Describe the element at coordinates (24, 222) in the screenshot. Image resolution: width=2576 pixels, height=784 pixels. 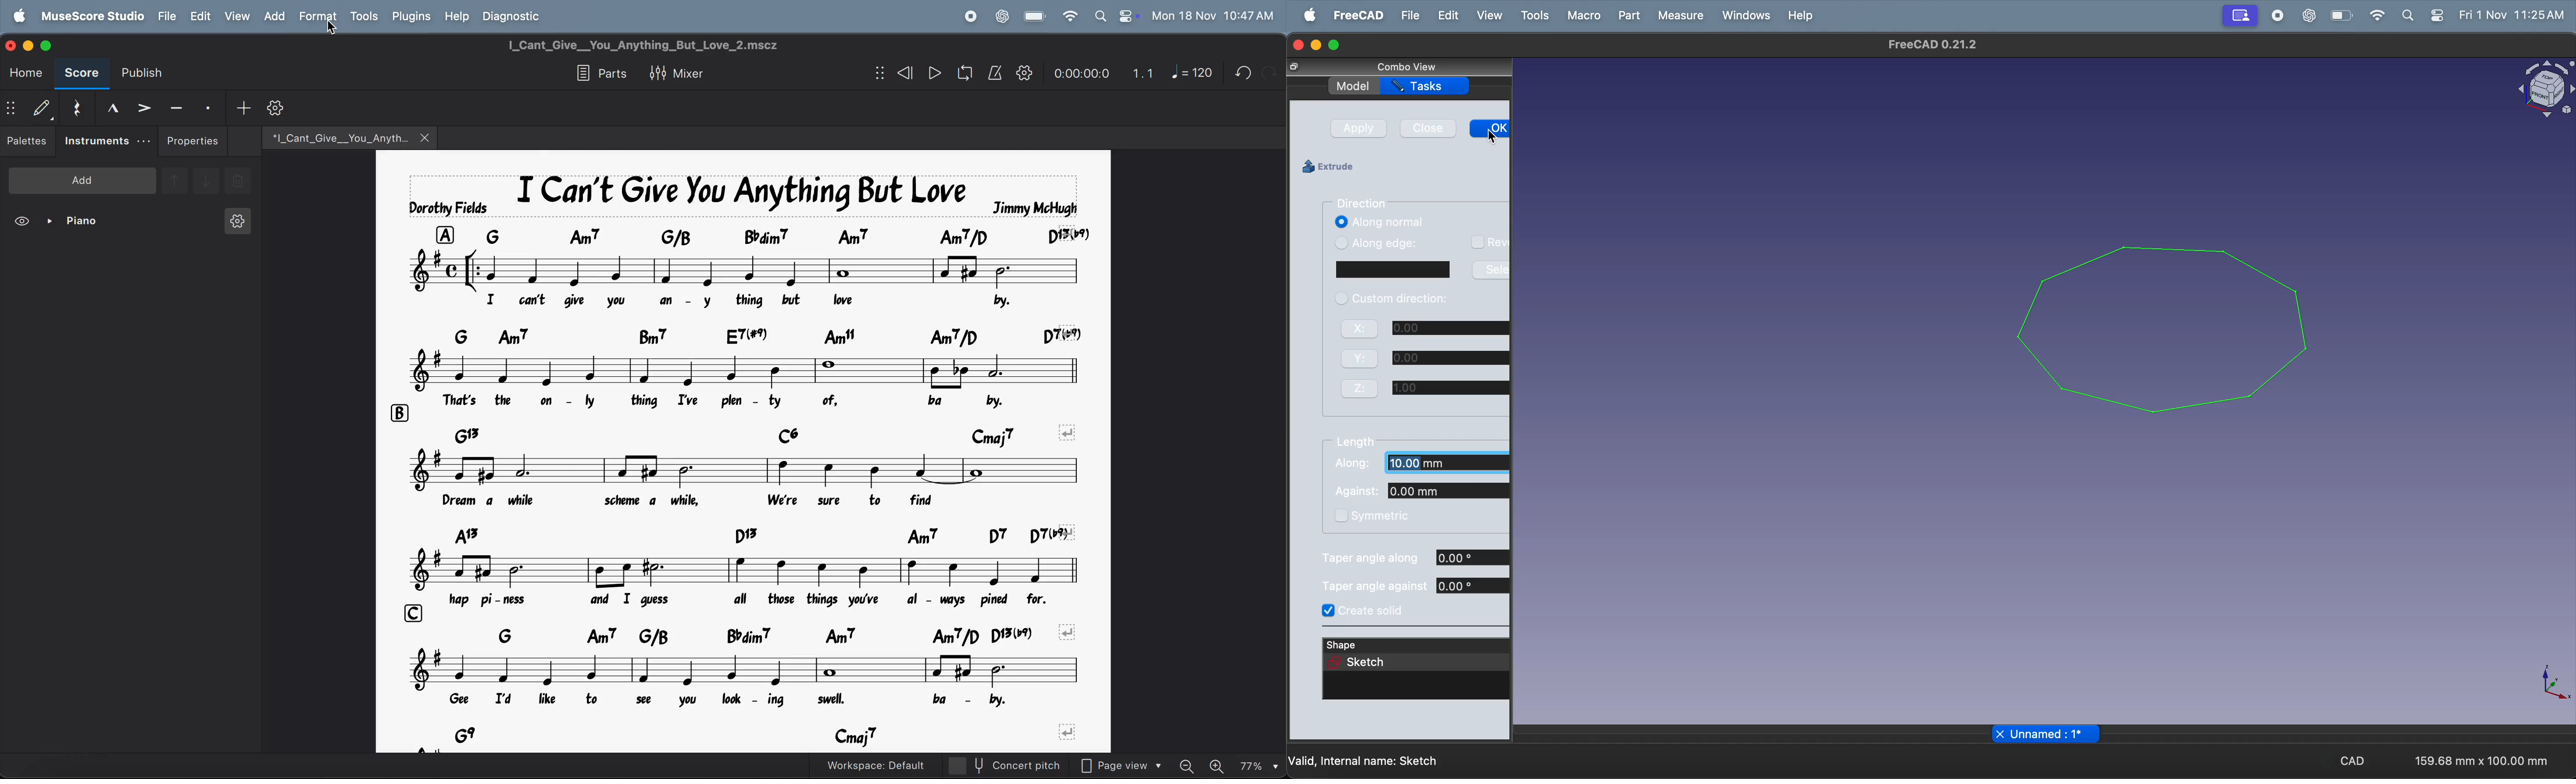
I see `view` at that location.